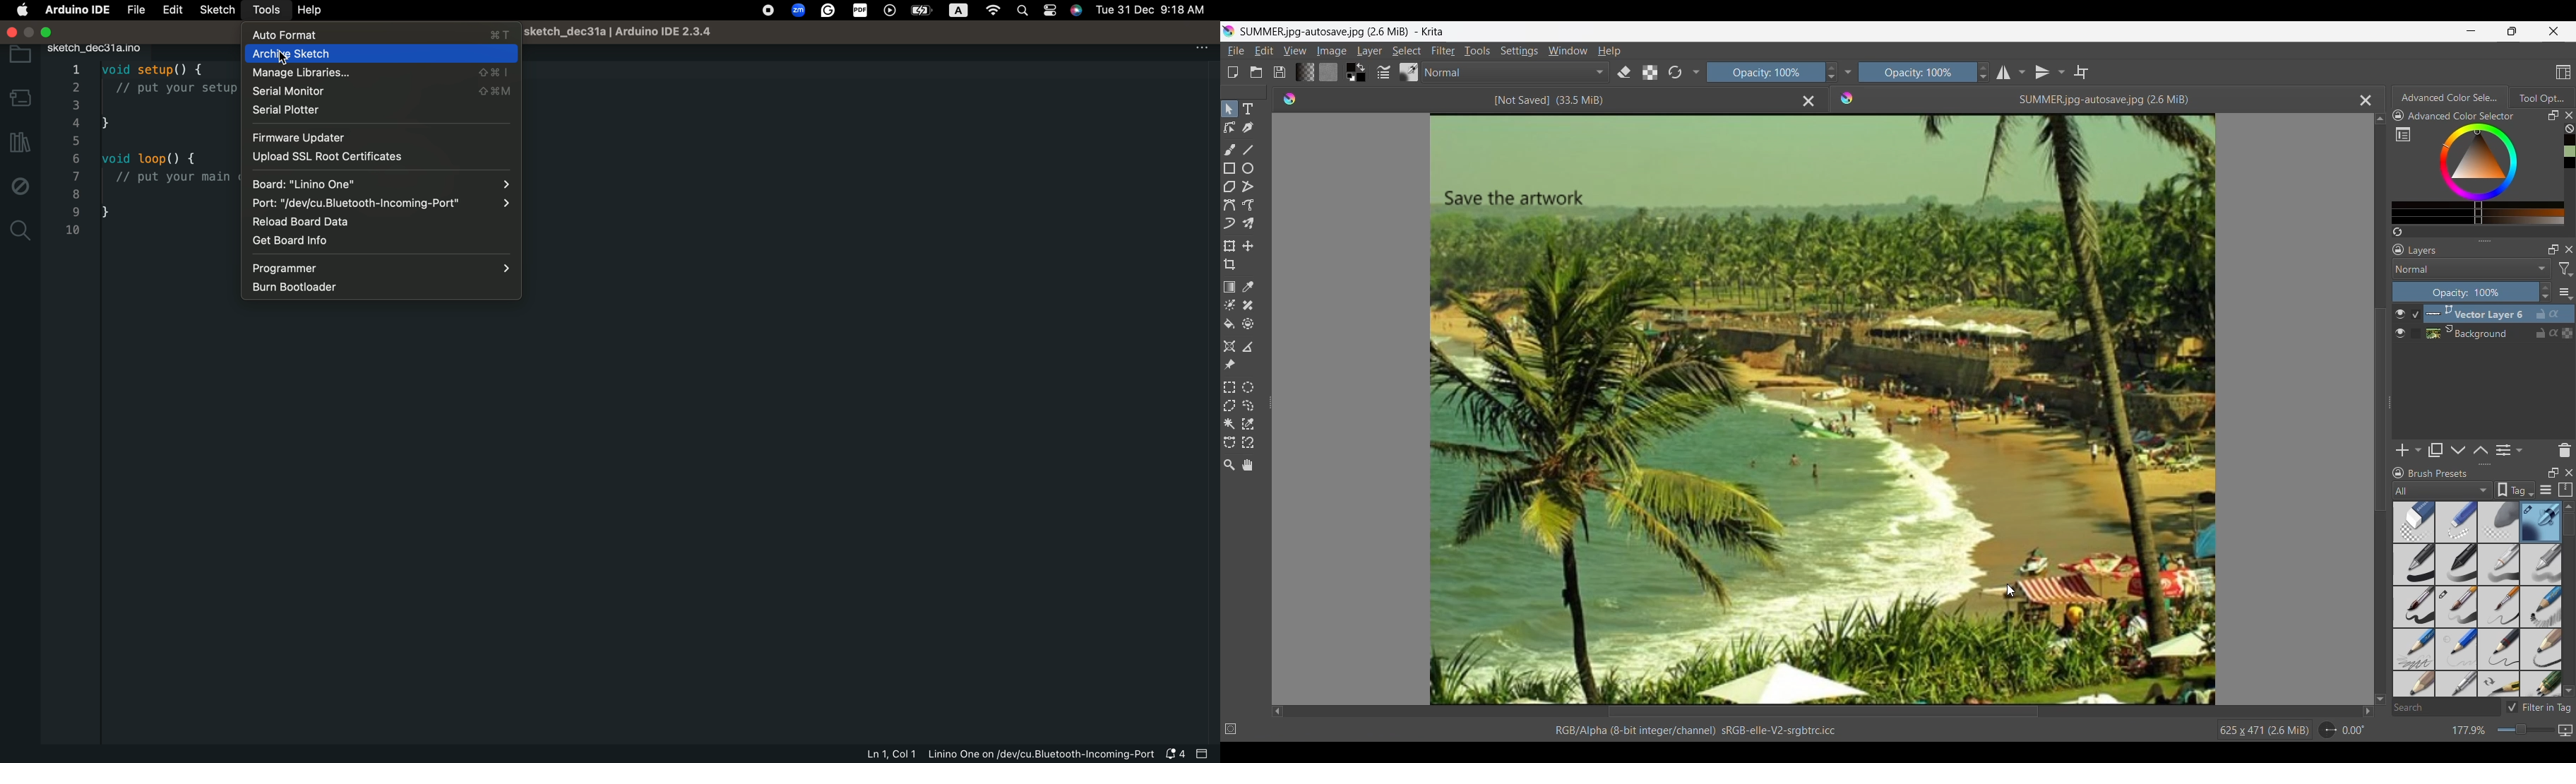 Image resolution: width=2576 pixels, height=784 pixels. Describe the element at coordinates (2553, 31) in the screenshot. I see `Close interface` at that location.